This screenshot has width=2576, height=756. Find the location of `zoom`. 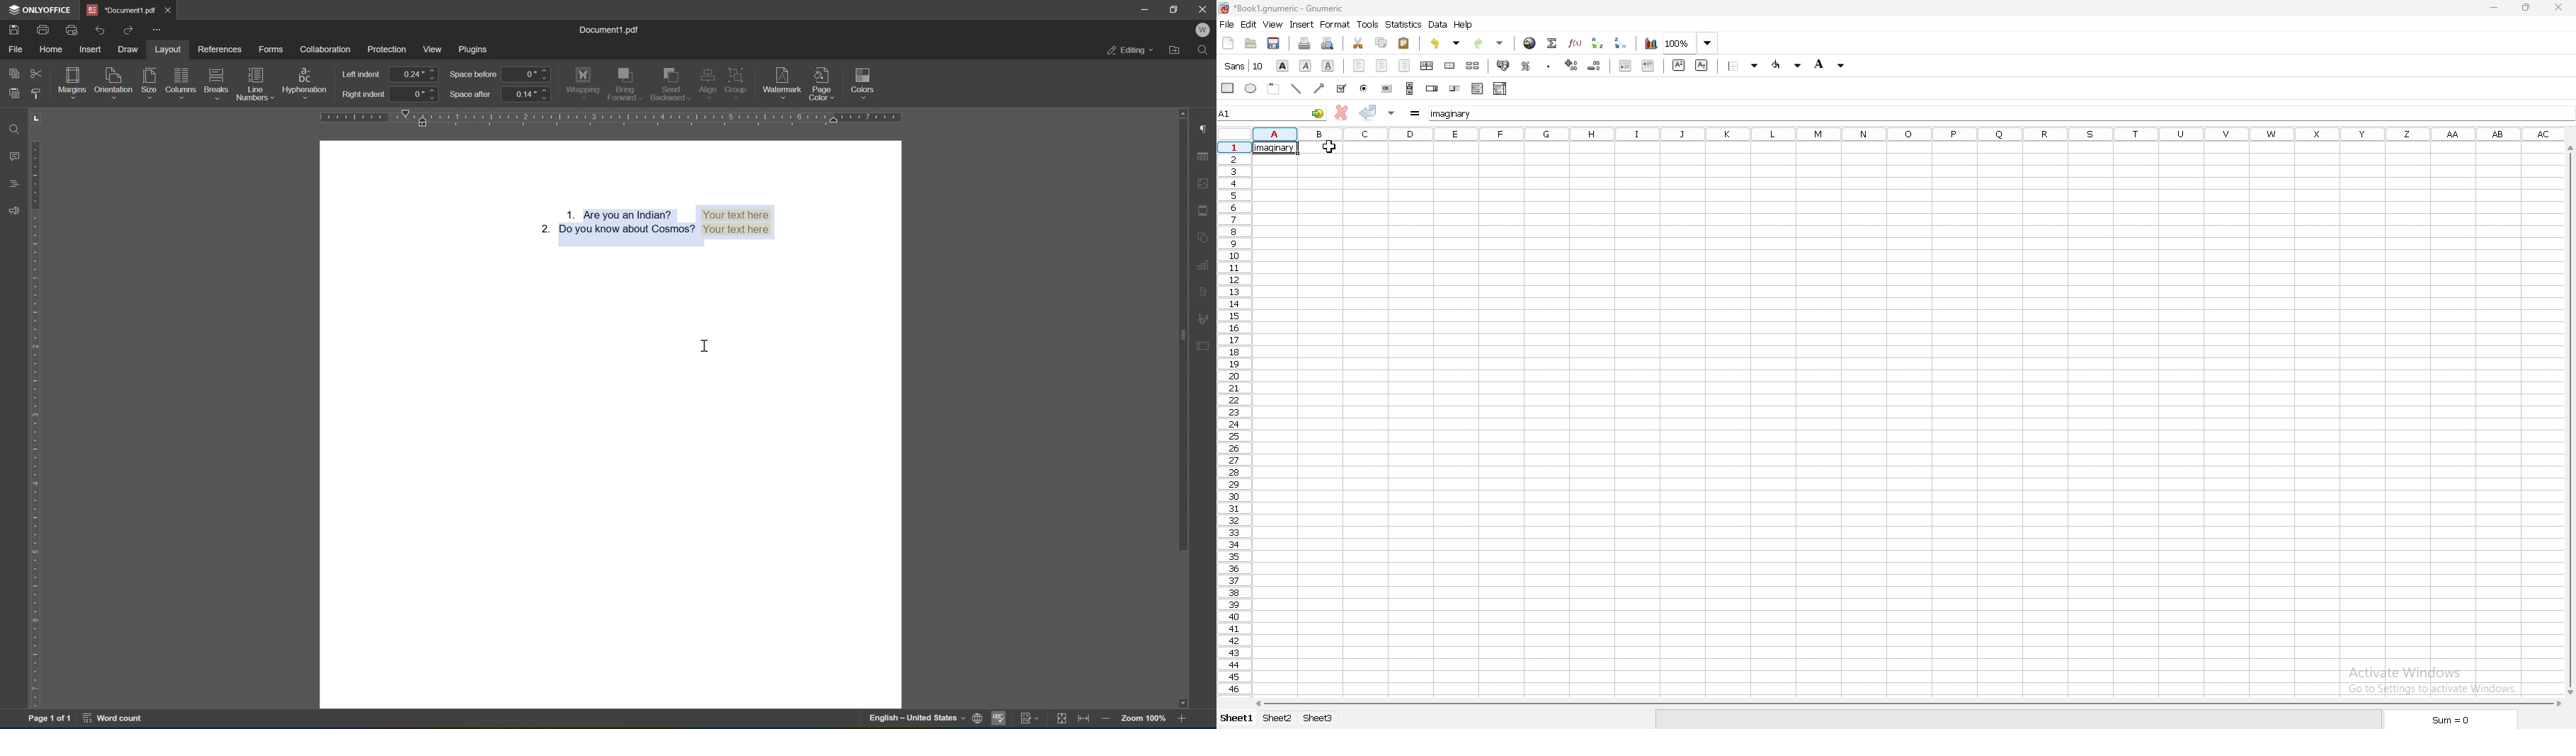

zoom is located at coordinates (1690, 42).